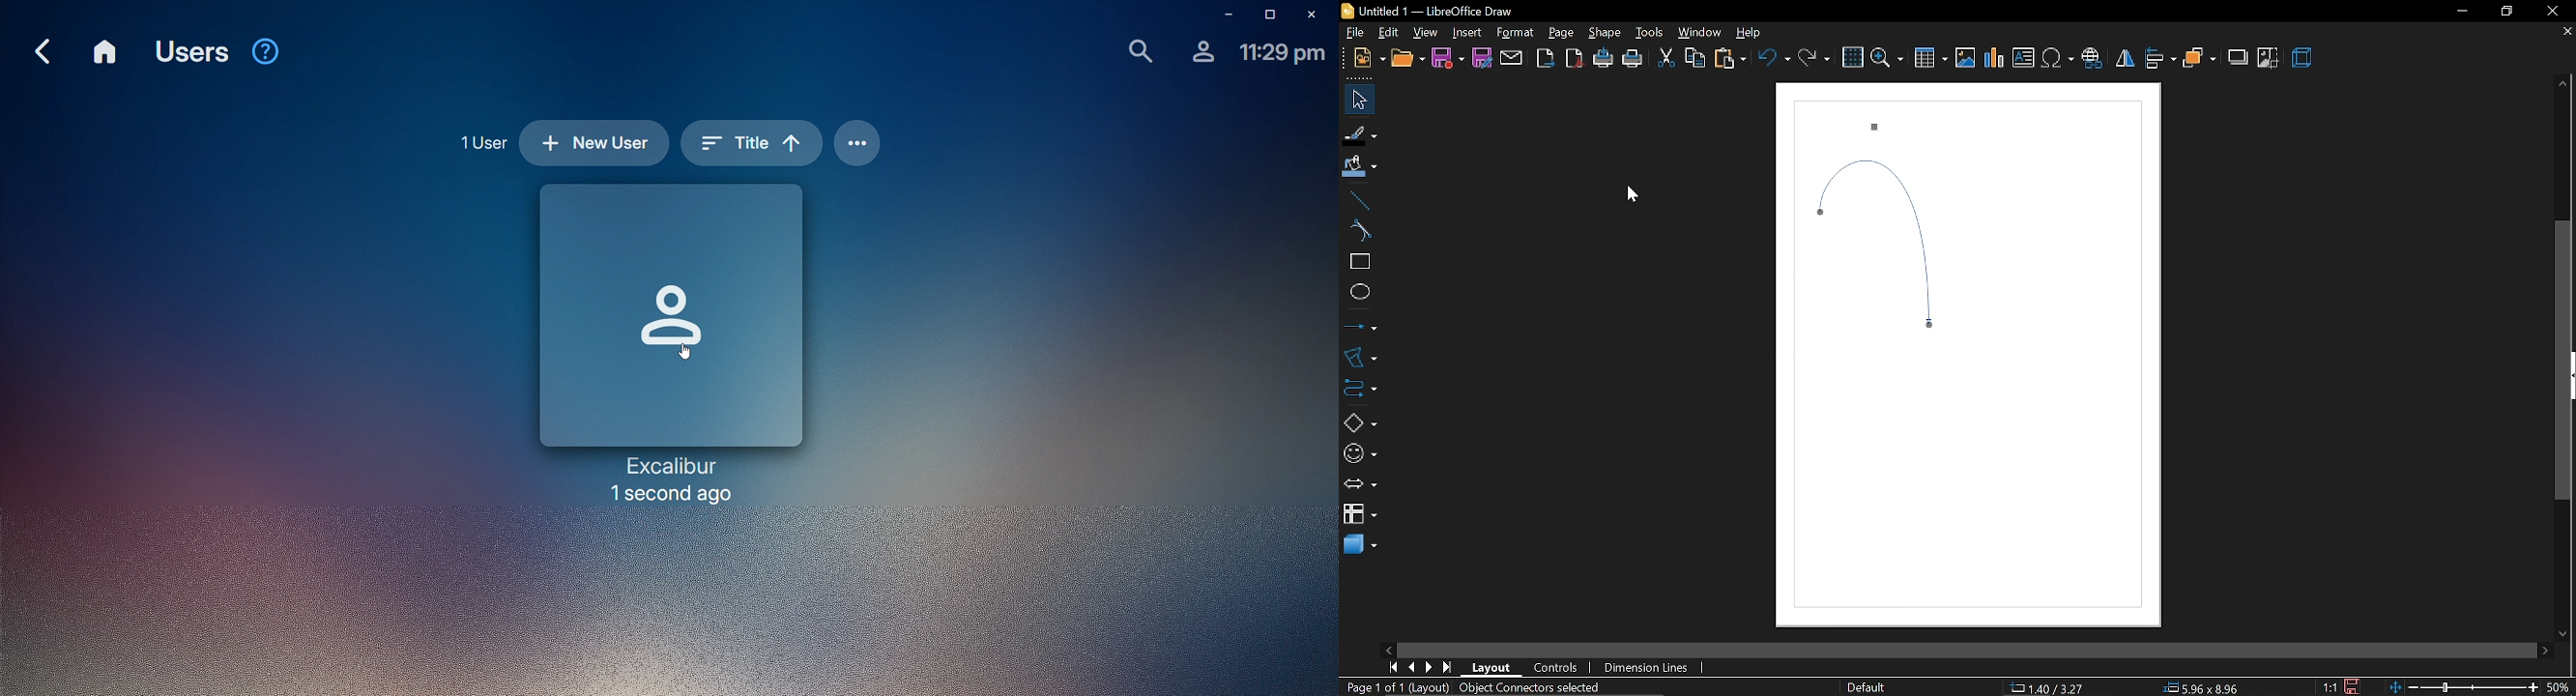  Describe the element at coordinates (2057, 59) in the screenshot. I see `Insert symbol` at that location.